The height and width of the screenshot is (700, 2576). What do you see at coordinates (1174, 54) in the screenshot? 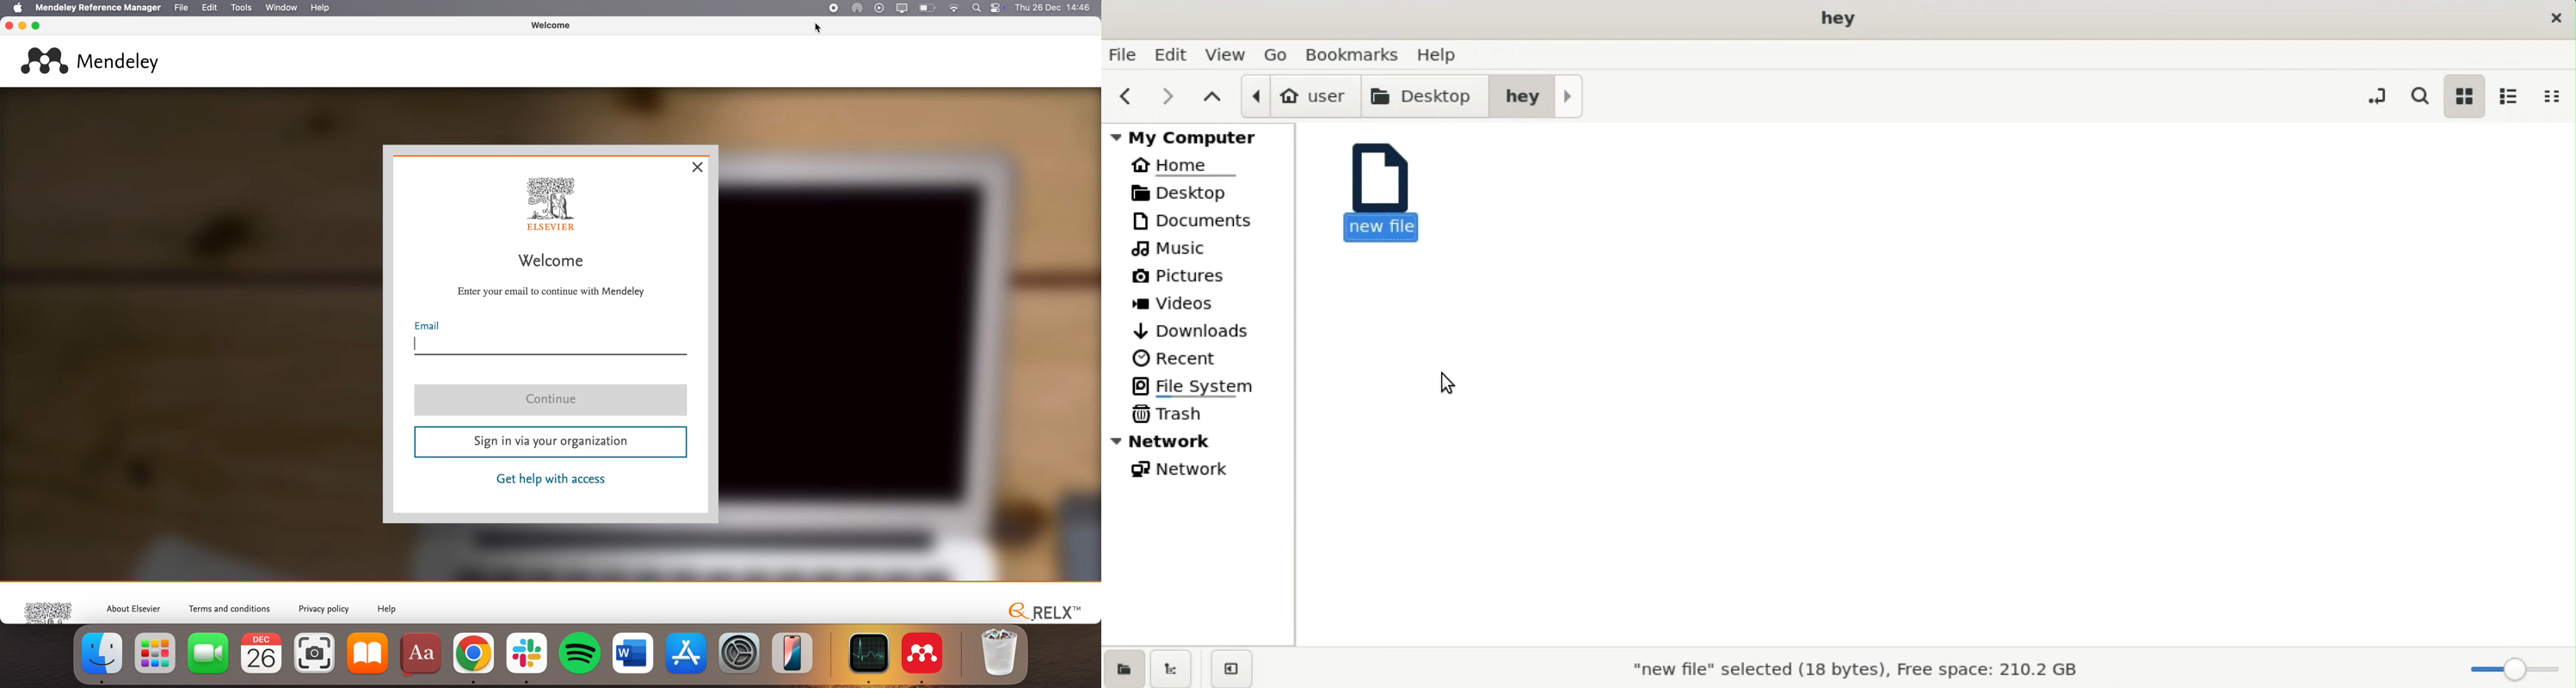
I see `edit` at bounding box center [1174, 54].